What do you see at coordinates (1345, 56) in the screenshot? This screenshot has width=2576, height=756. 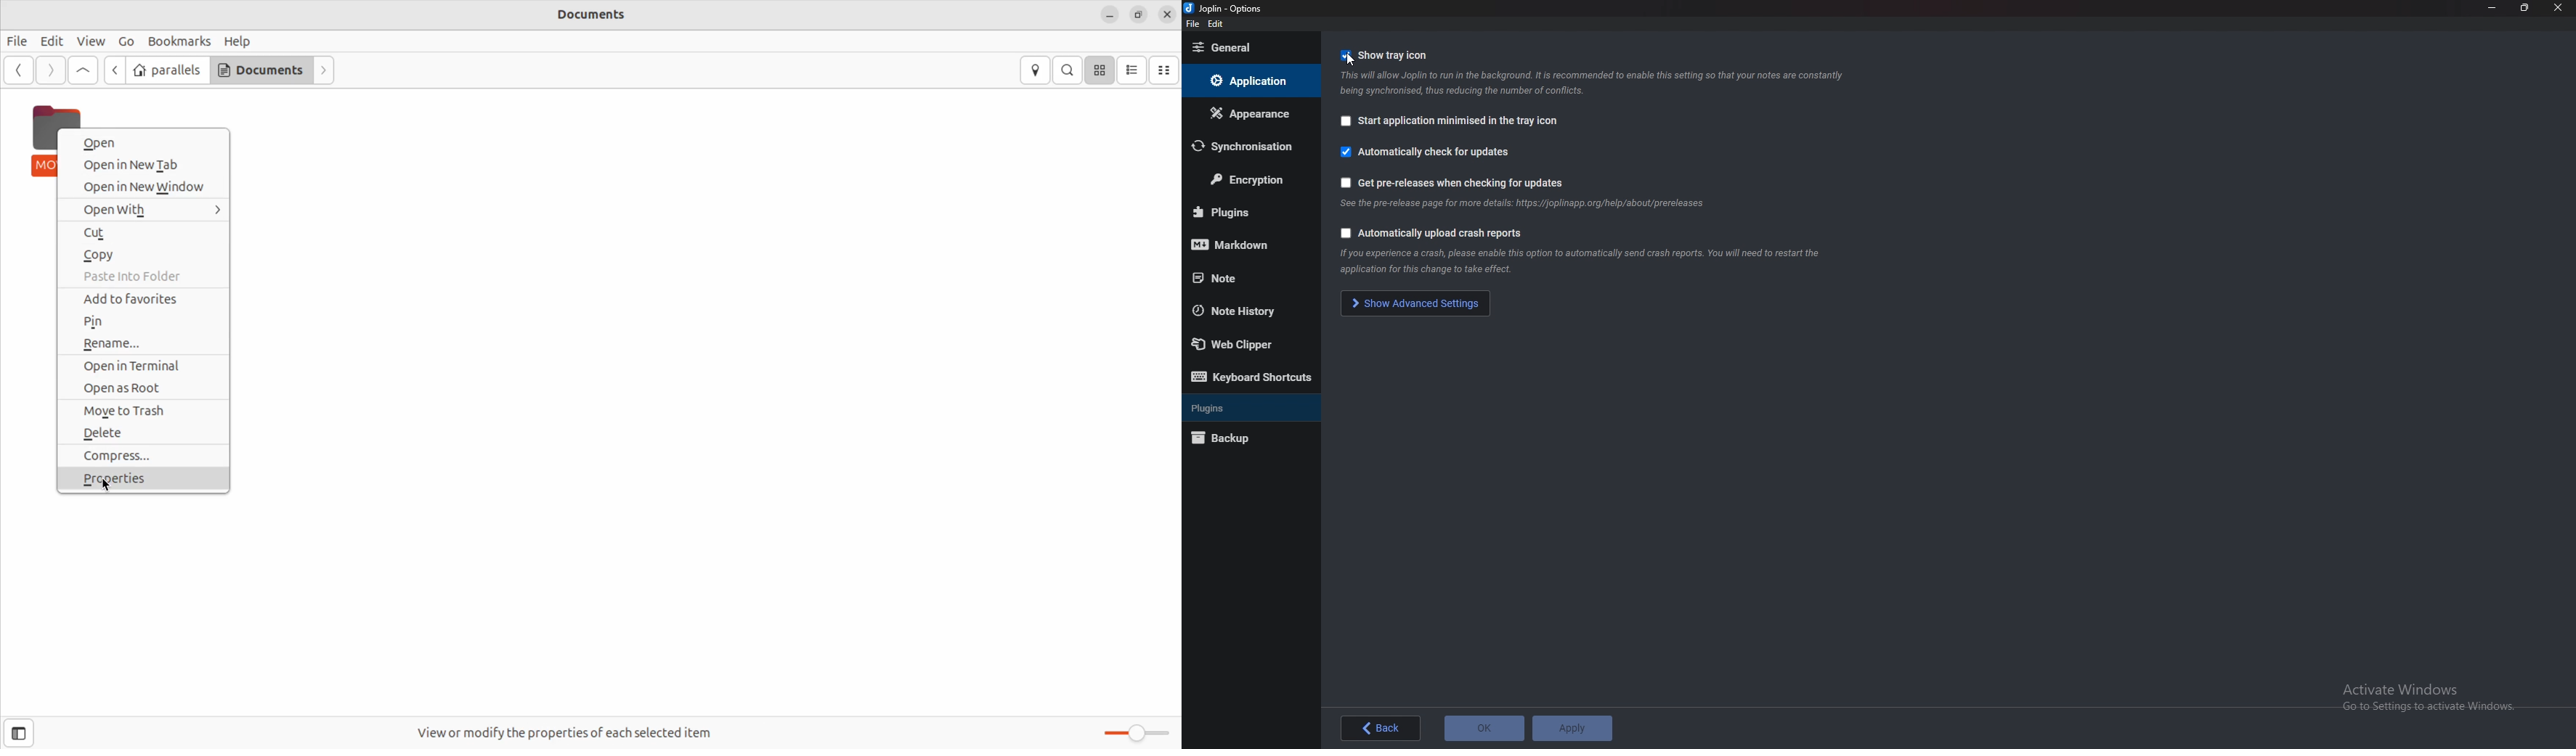 I see `Checkbox ` at bounding box center [1345, 56].